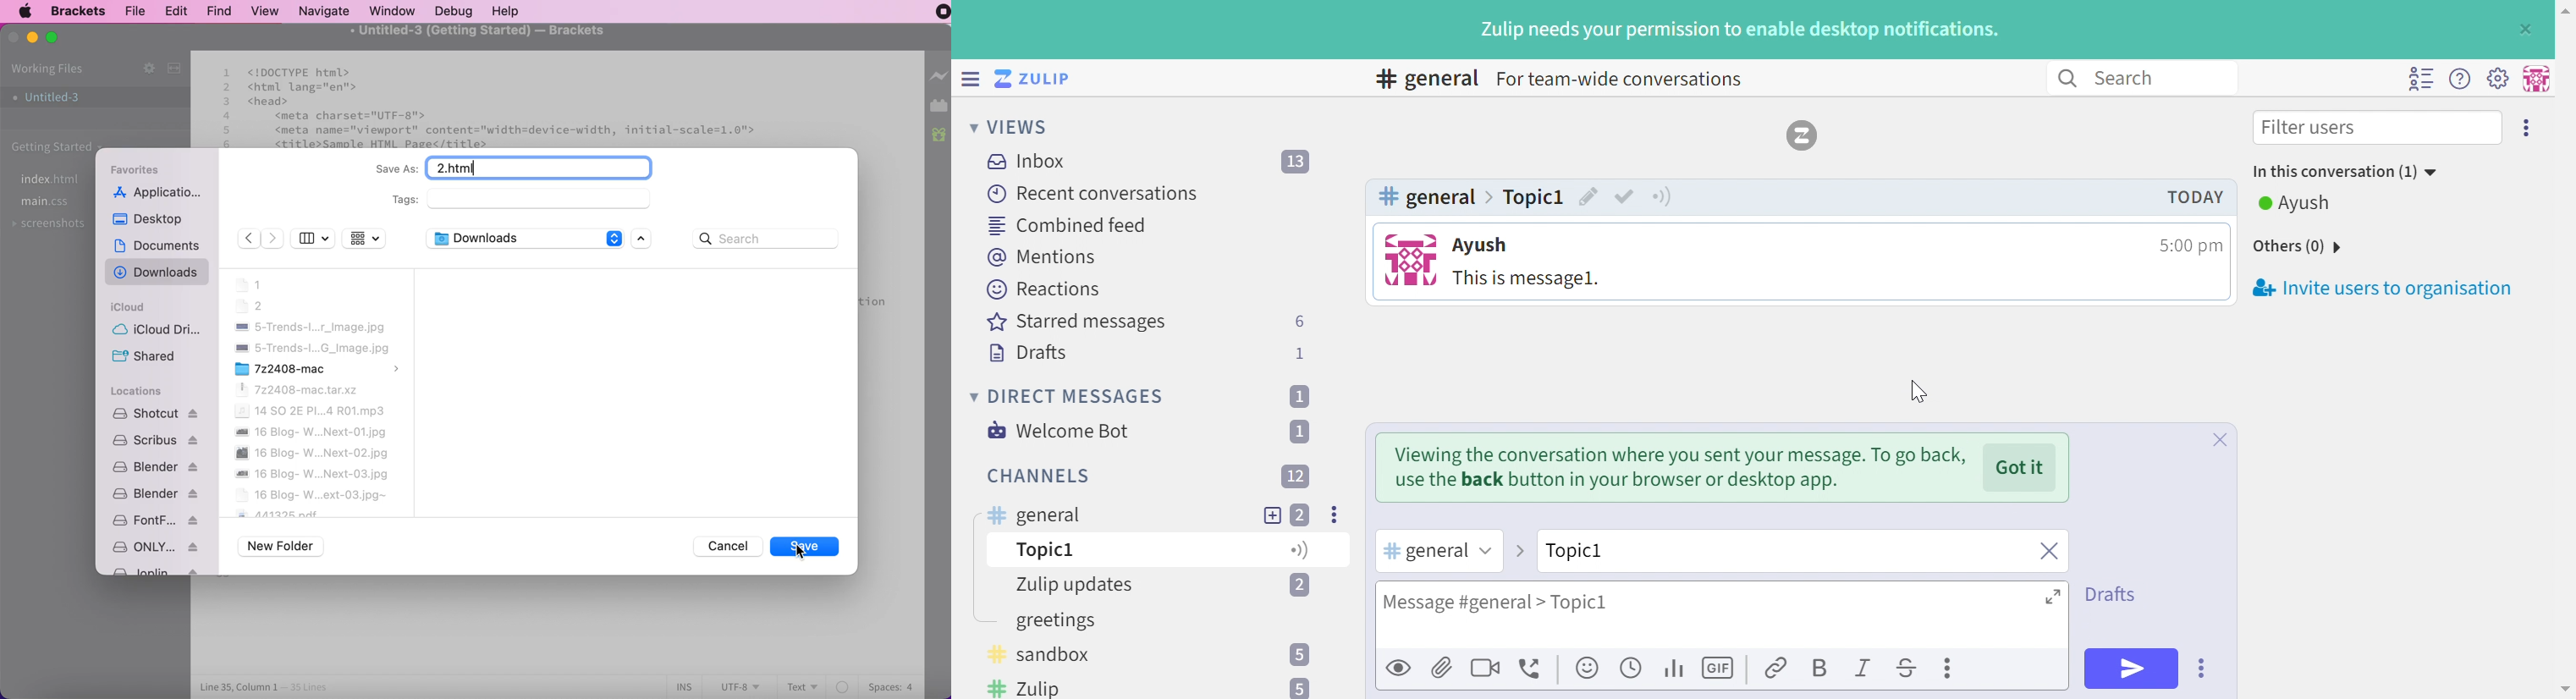  Describe the element at coordinates (1400, 667) in the screenshot. I see `Preview` at that location.